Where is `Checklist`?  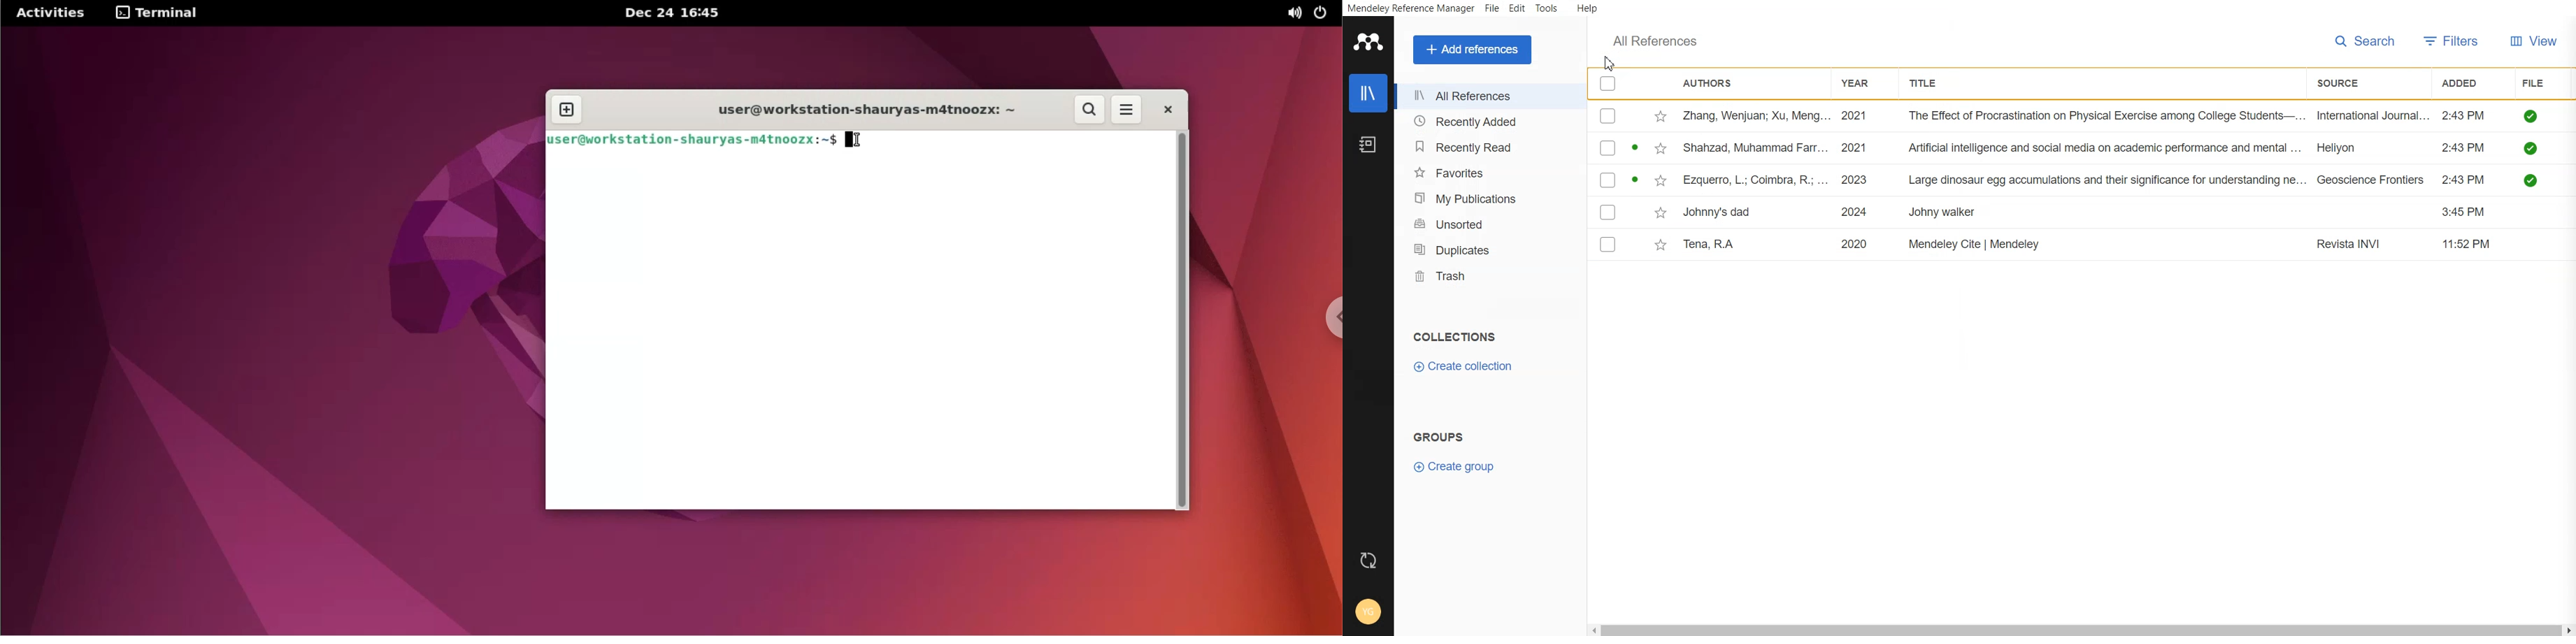
Checklist is located at coordinates (1608, 85).